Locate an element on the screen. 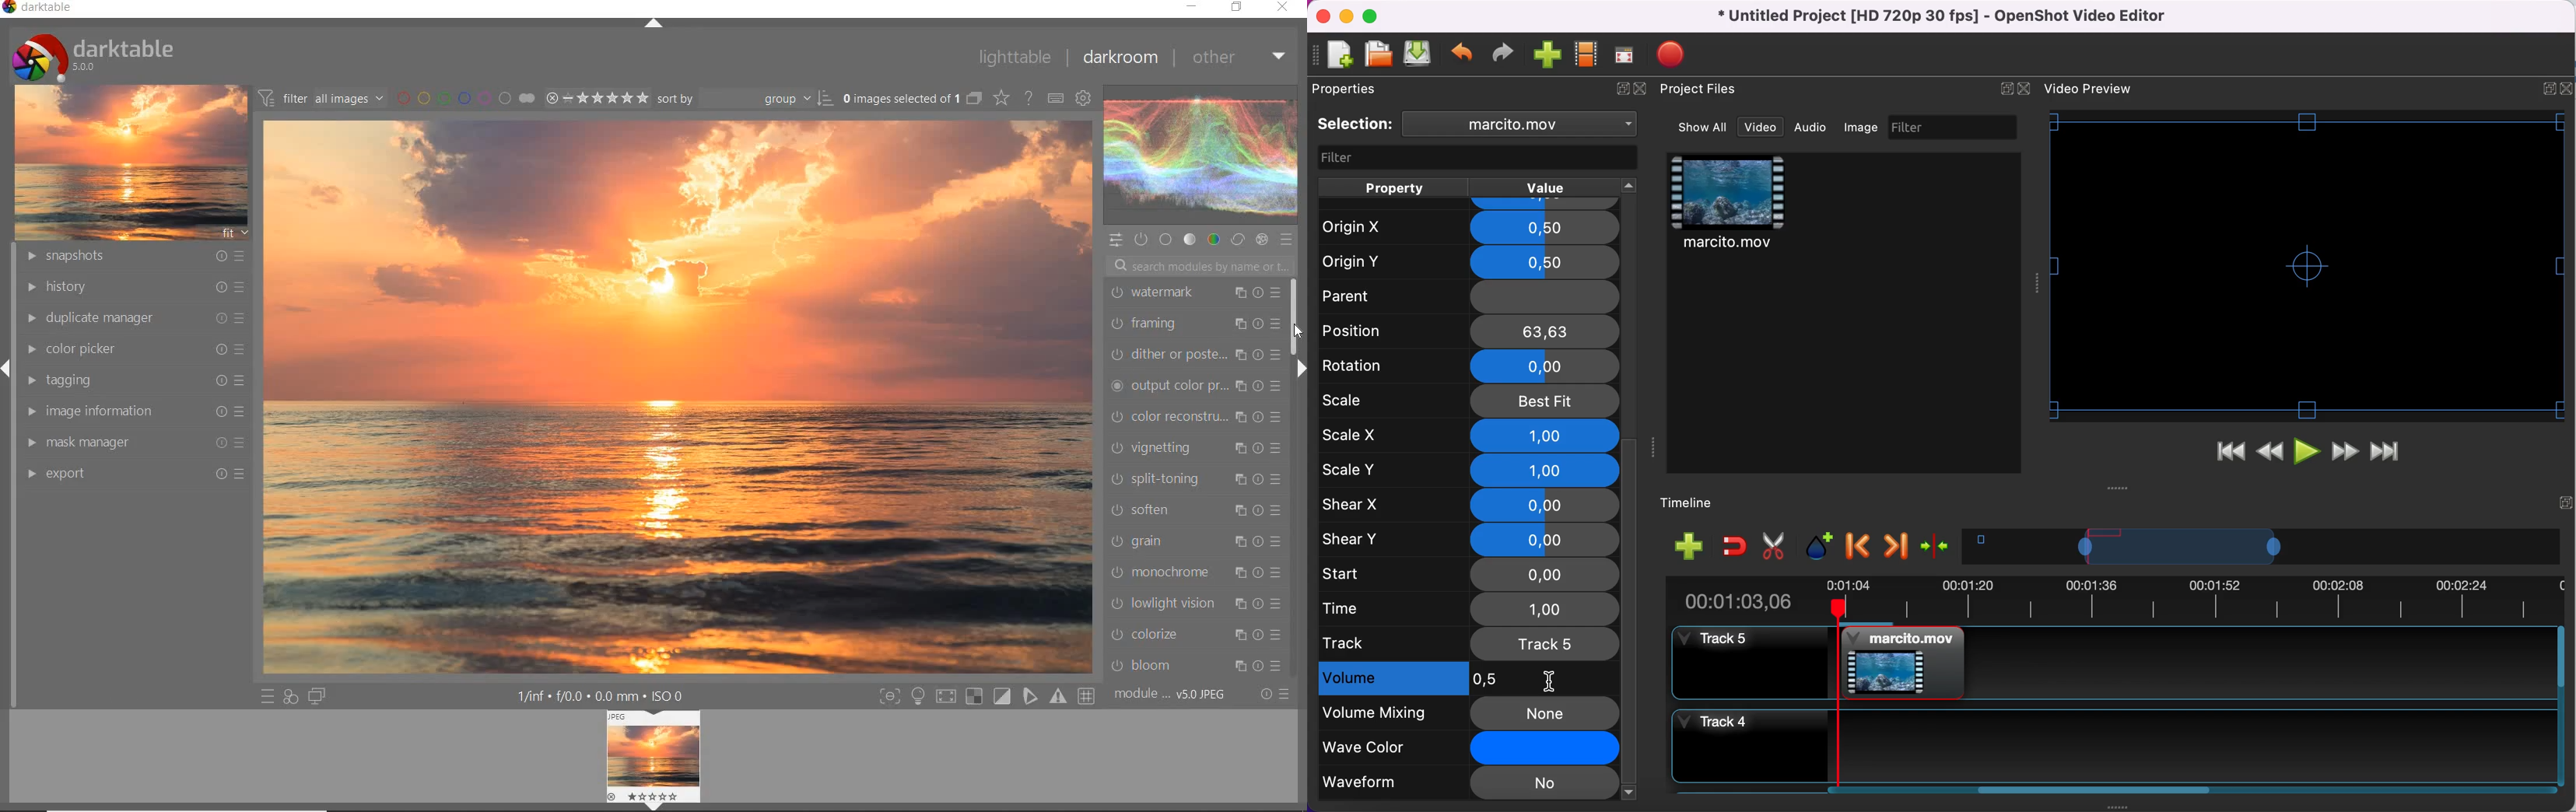  properties is located at coordinates (1350, 88).